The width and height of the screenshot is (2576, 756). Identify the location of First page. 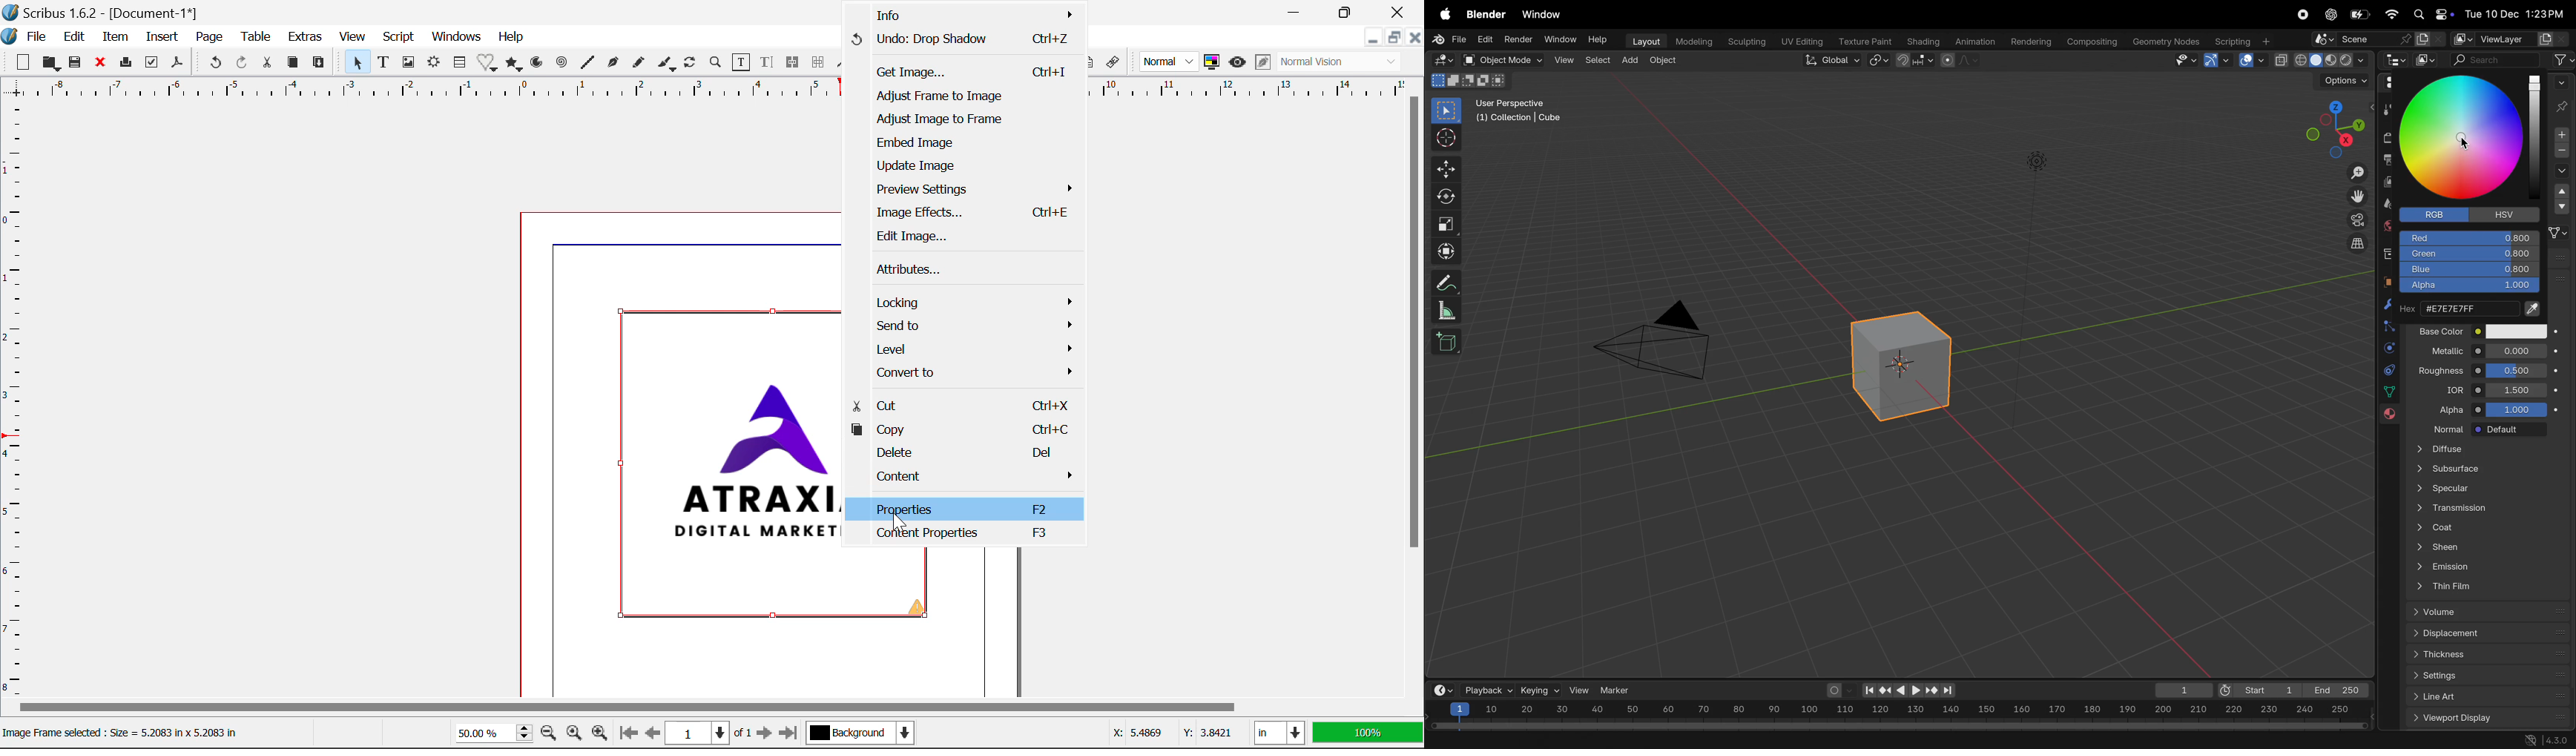
(628, 736).